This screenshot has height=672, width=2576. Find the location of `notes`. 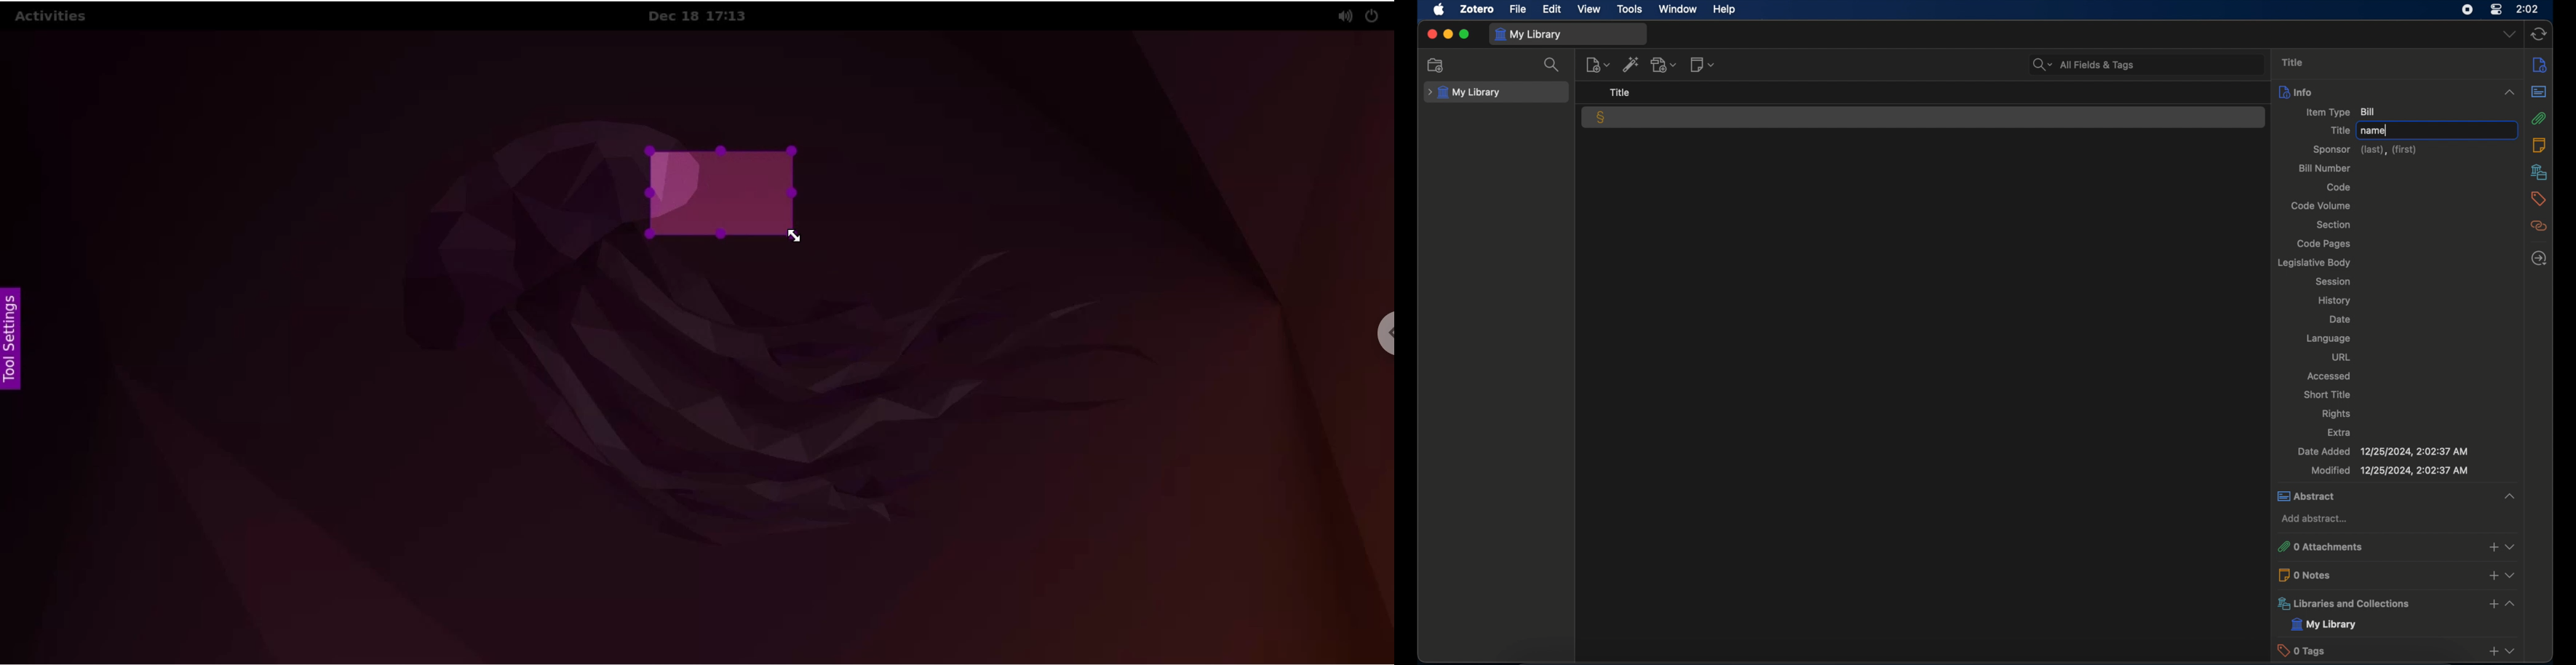

notes is located at coordinates (2539, 146).